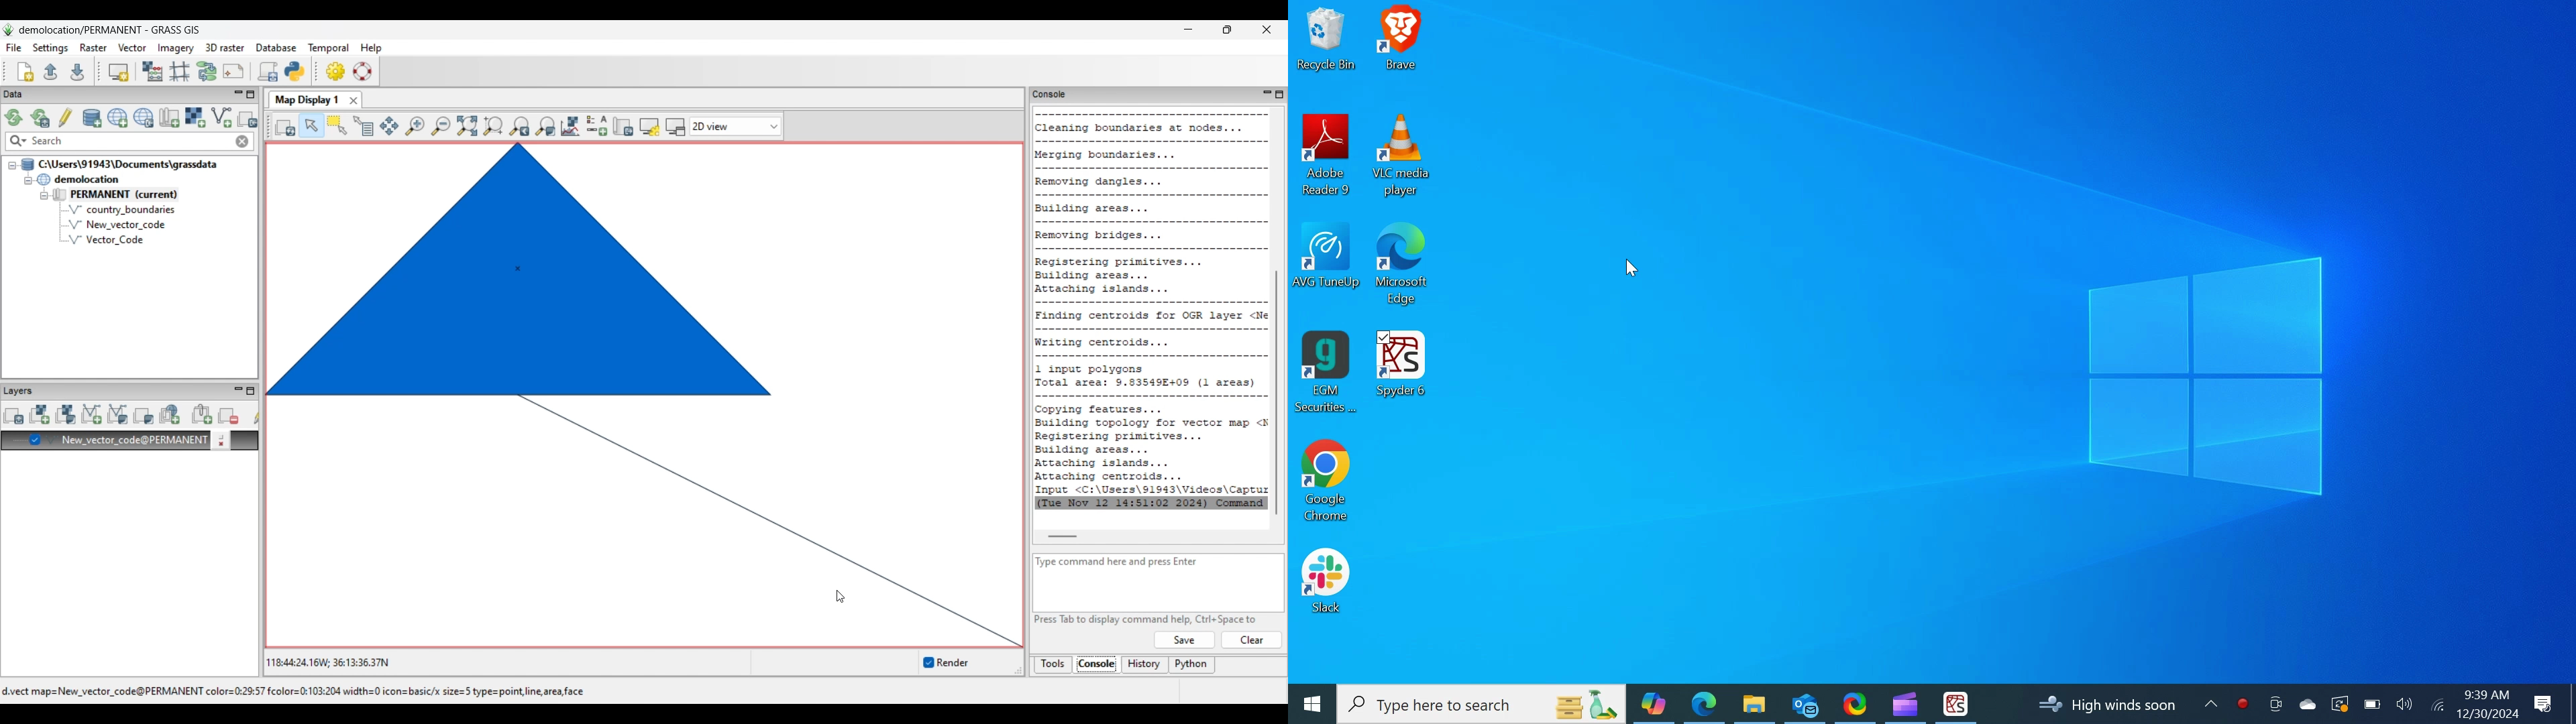 The image size is (2576, 728). I want to click on 12/30/2024, so click(2489, 713).